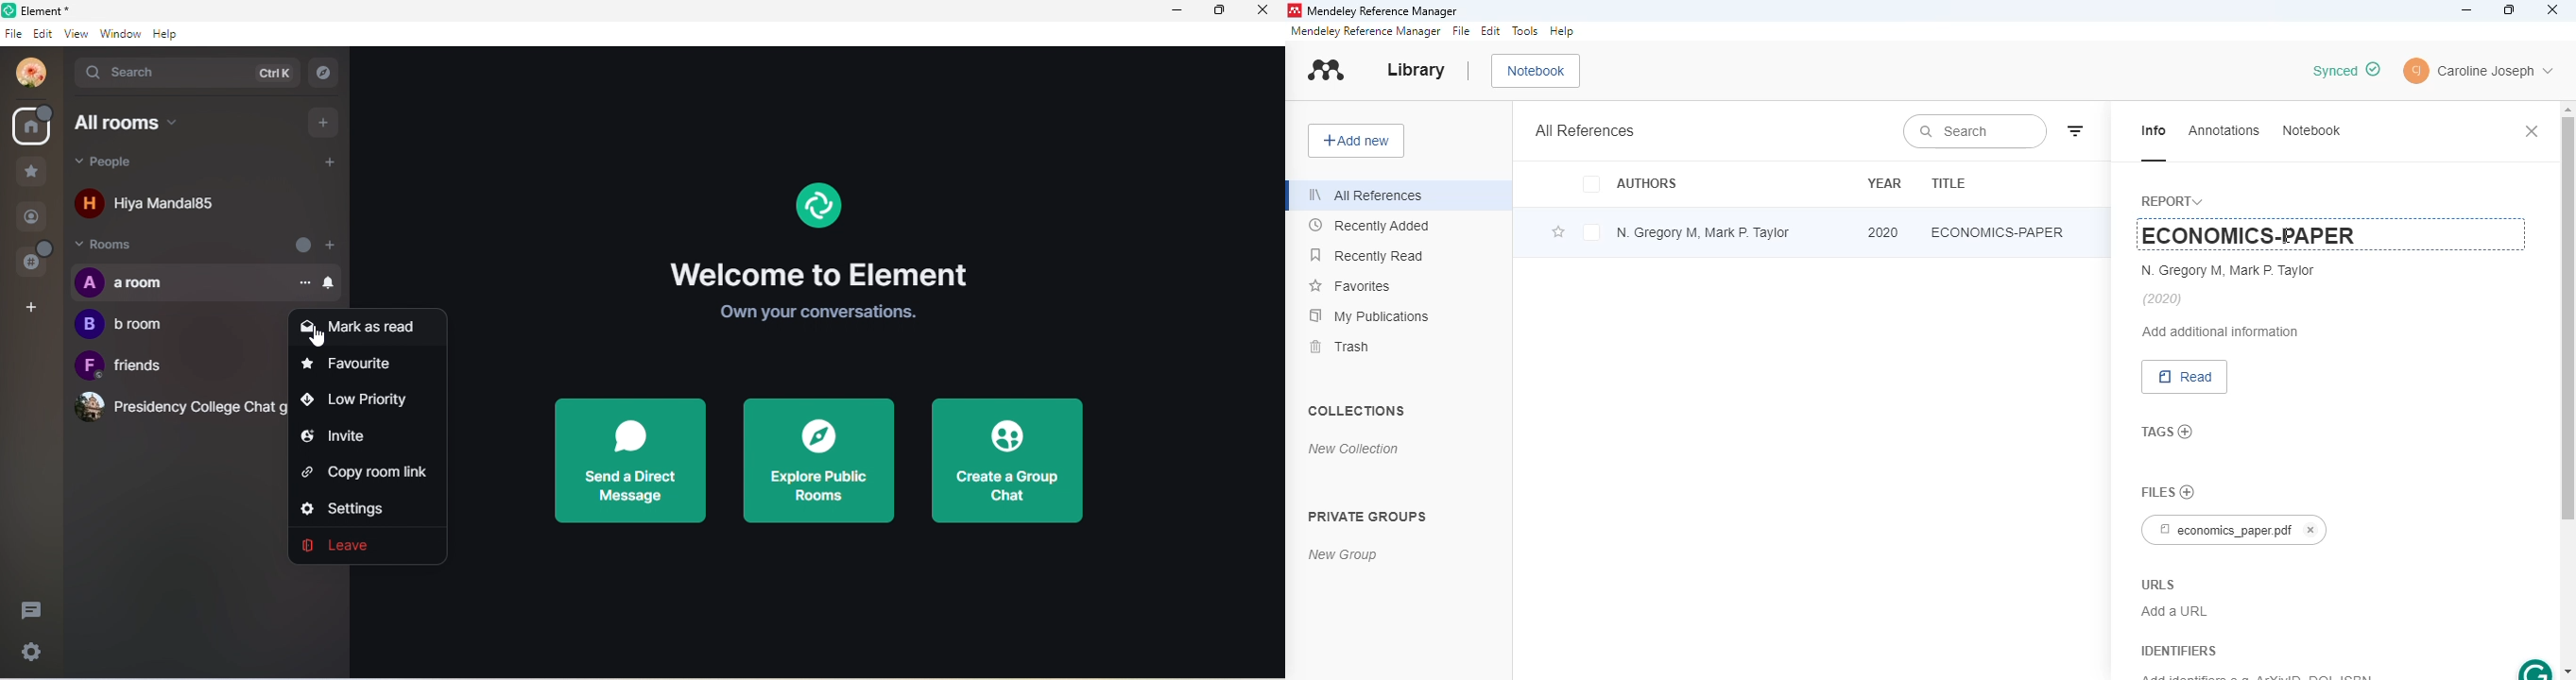 This screenshot has width=2576, height=700. I want to click on my publications, so click(1371, 316).